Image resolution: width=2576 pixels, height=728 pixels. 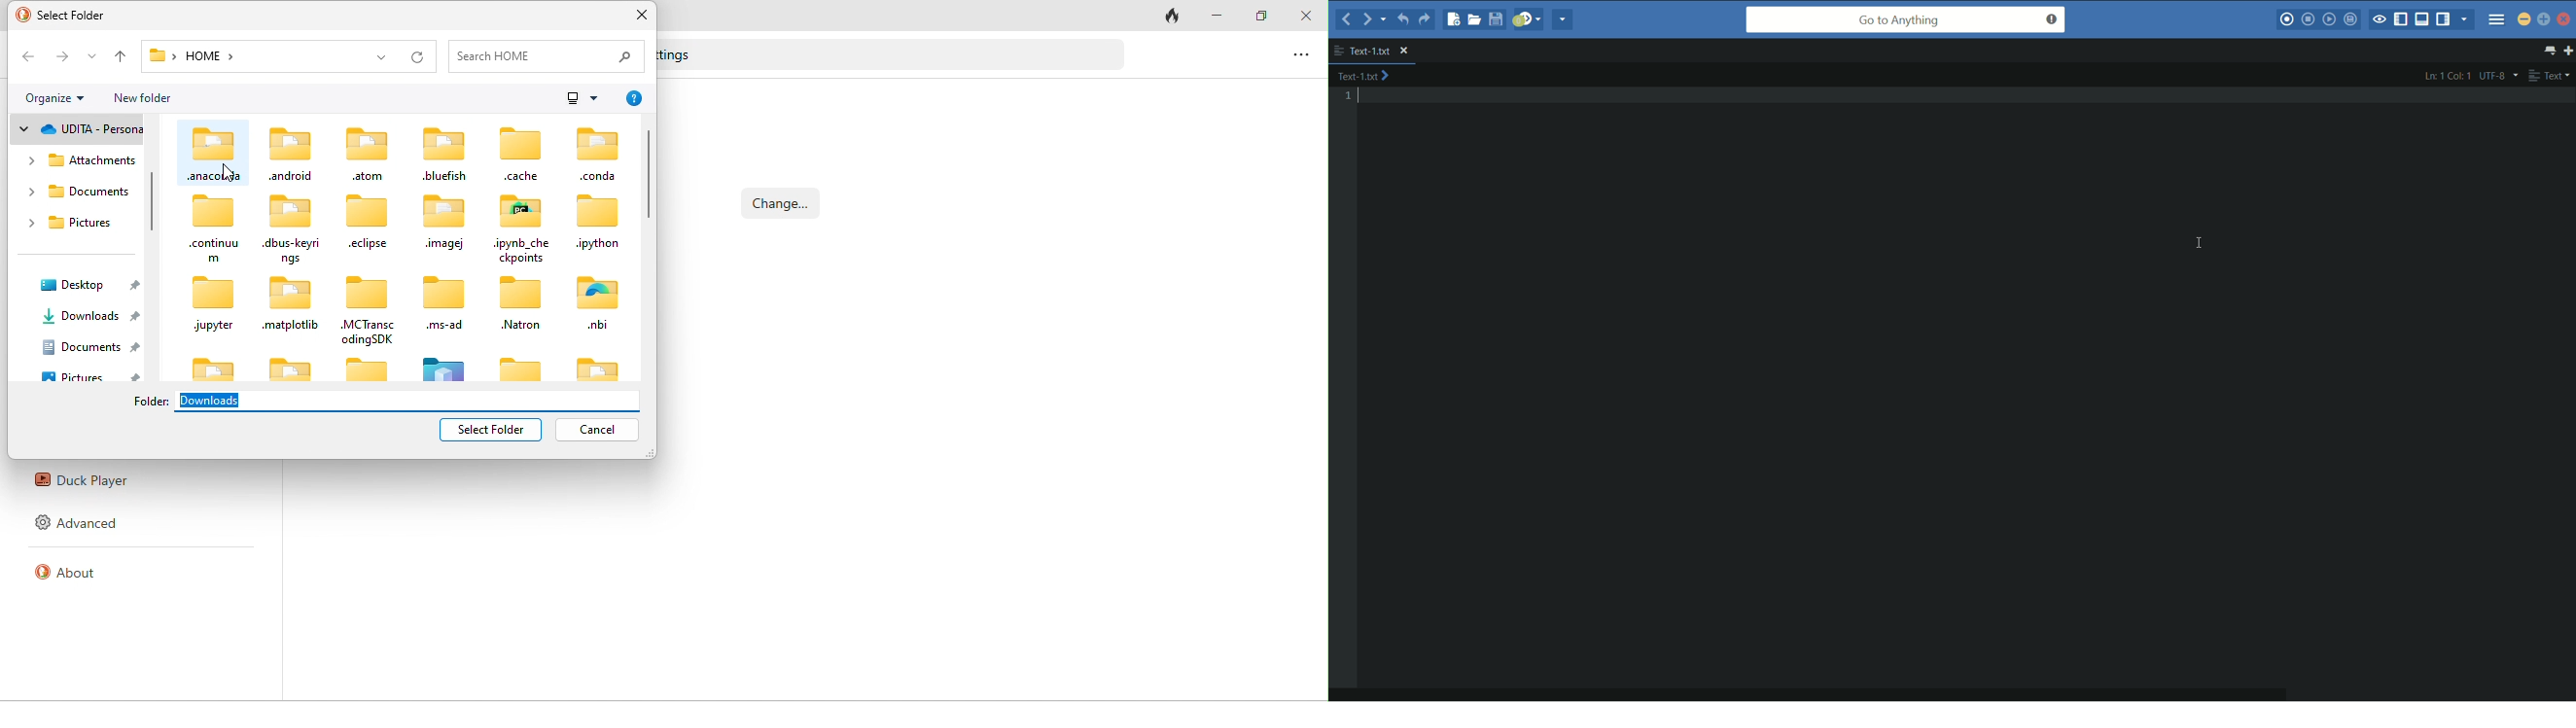 What do you see at coordinates (77, 196) in the screenshot?
I see `documents` at bounding box center [77, 196].